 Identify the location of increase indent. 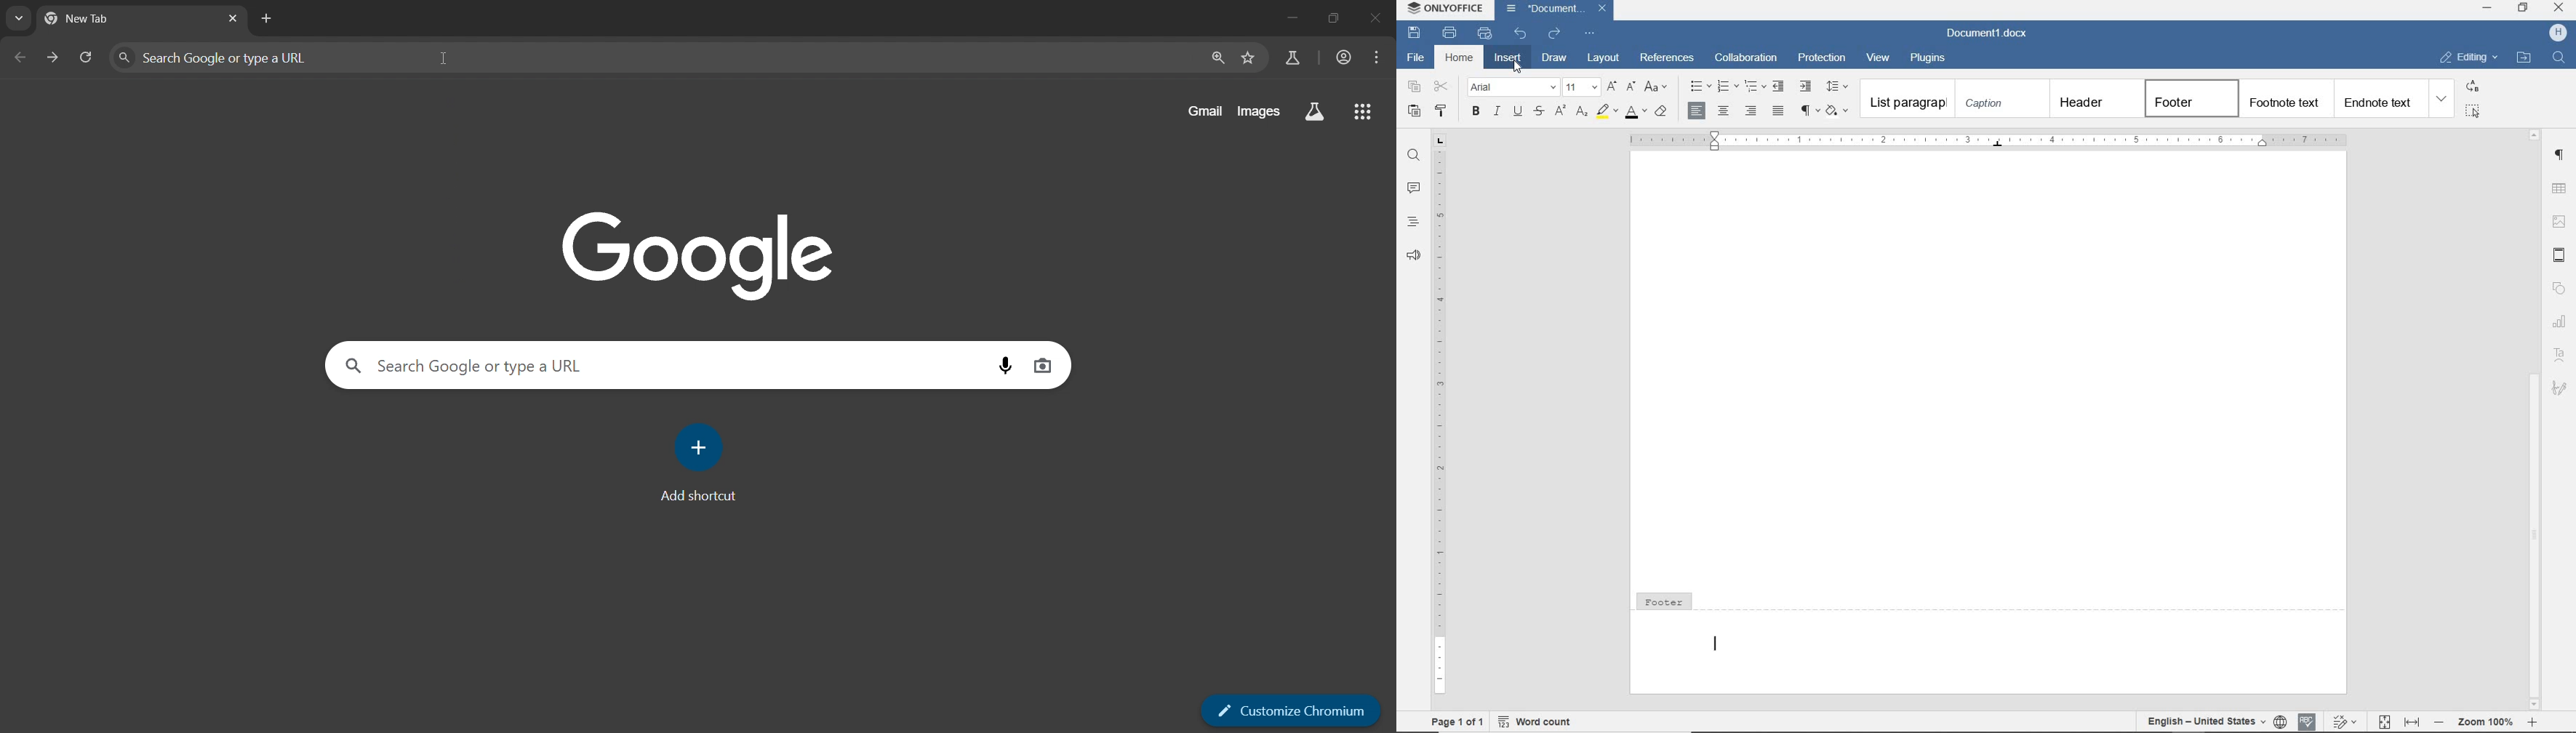
(1805, 86).